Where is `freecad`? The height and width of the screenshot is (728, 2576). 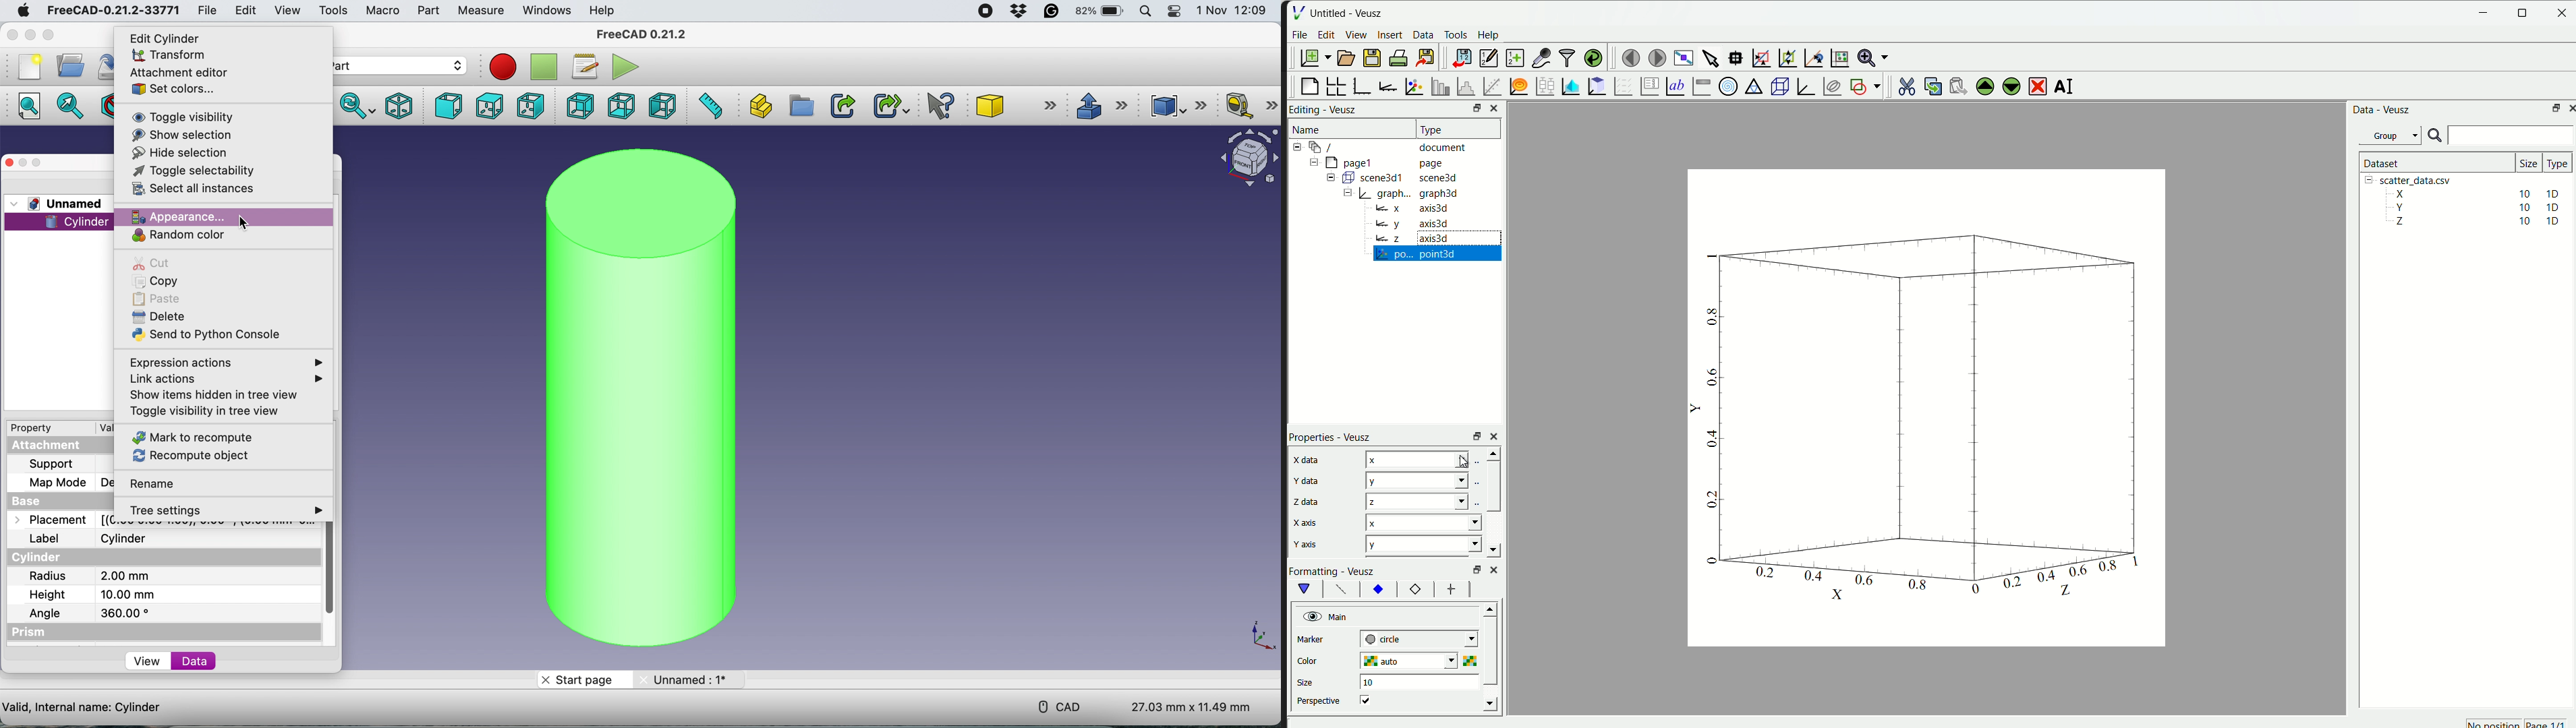
freecad is located at coordinates (111, 10).